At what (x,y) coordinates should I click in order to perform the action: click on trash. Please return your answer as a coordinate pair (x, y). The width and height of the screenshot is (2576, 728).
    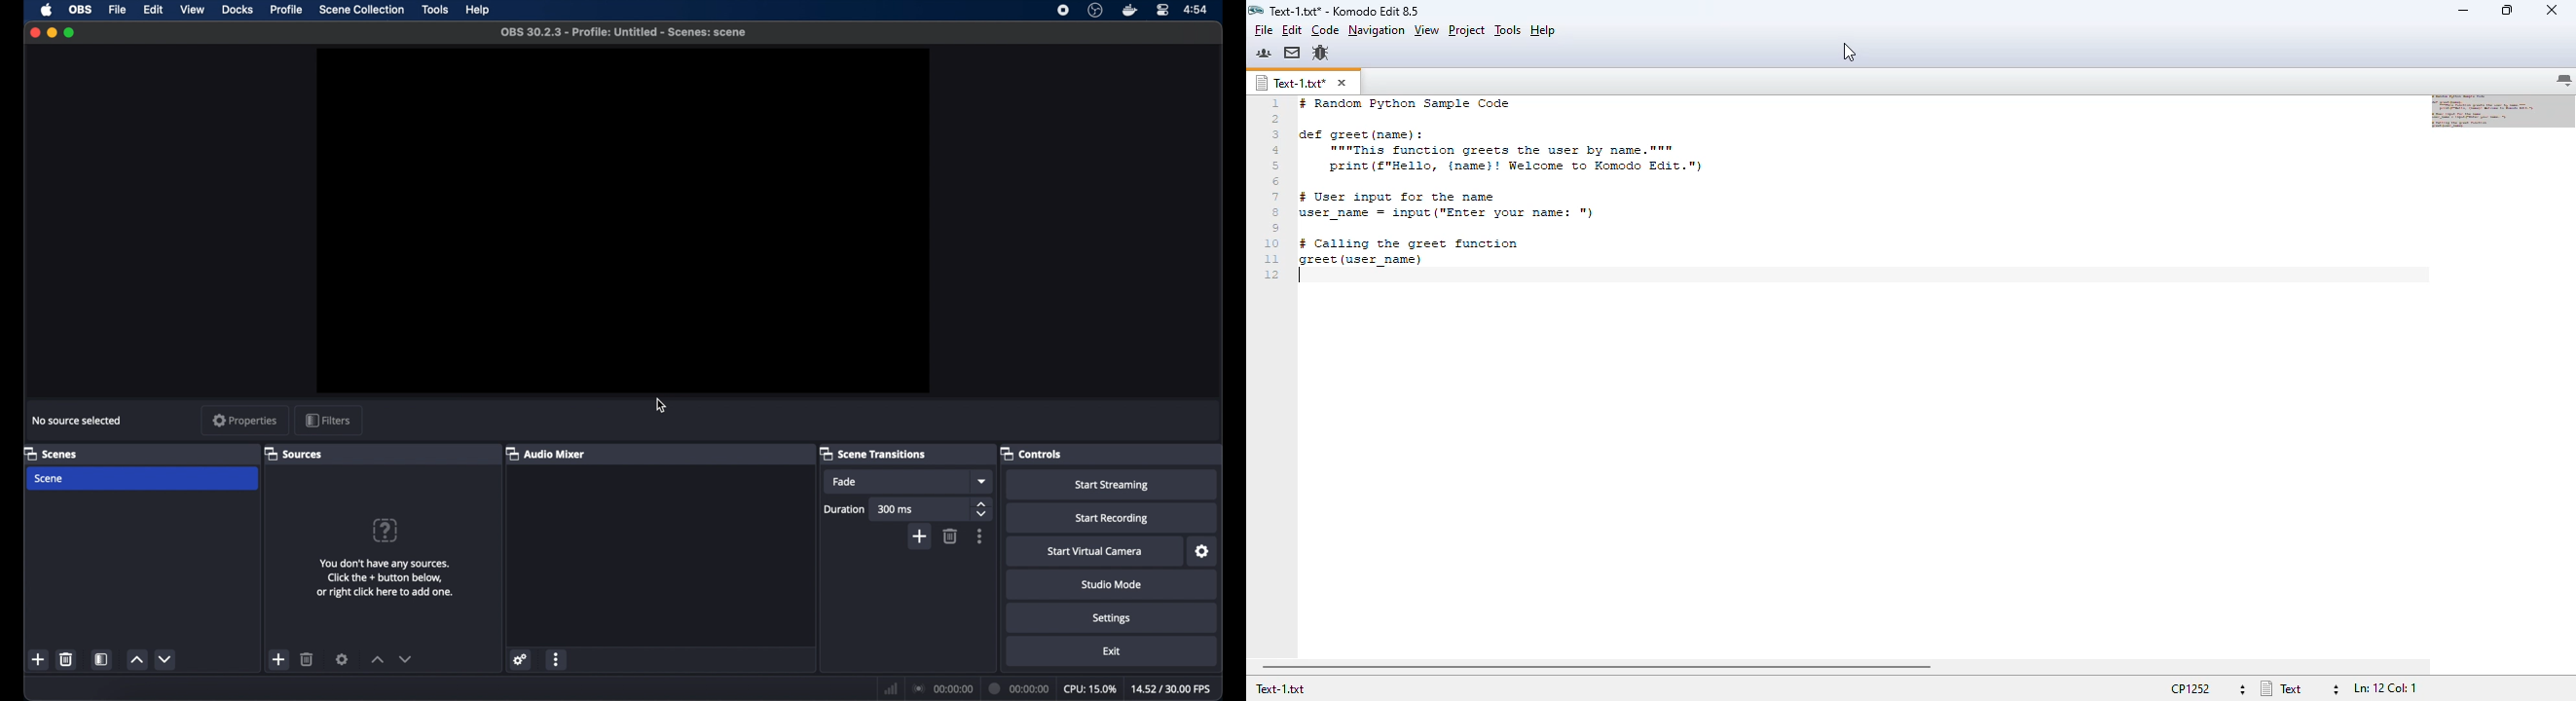
    Looking at the image, I should click on (950, 536).